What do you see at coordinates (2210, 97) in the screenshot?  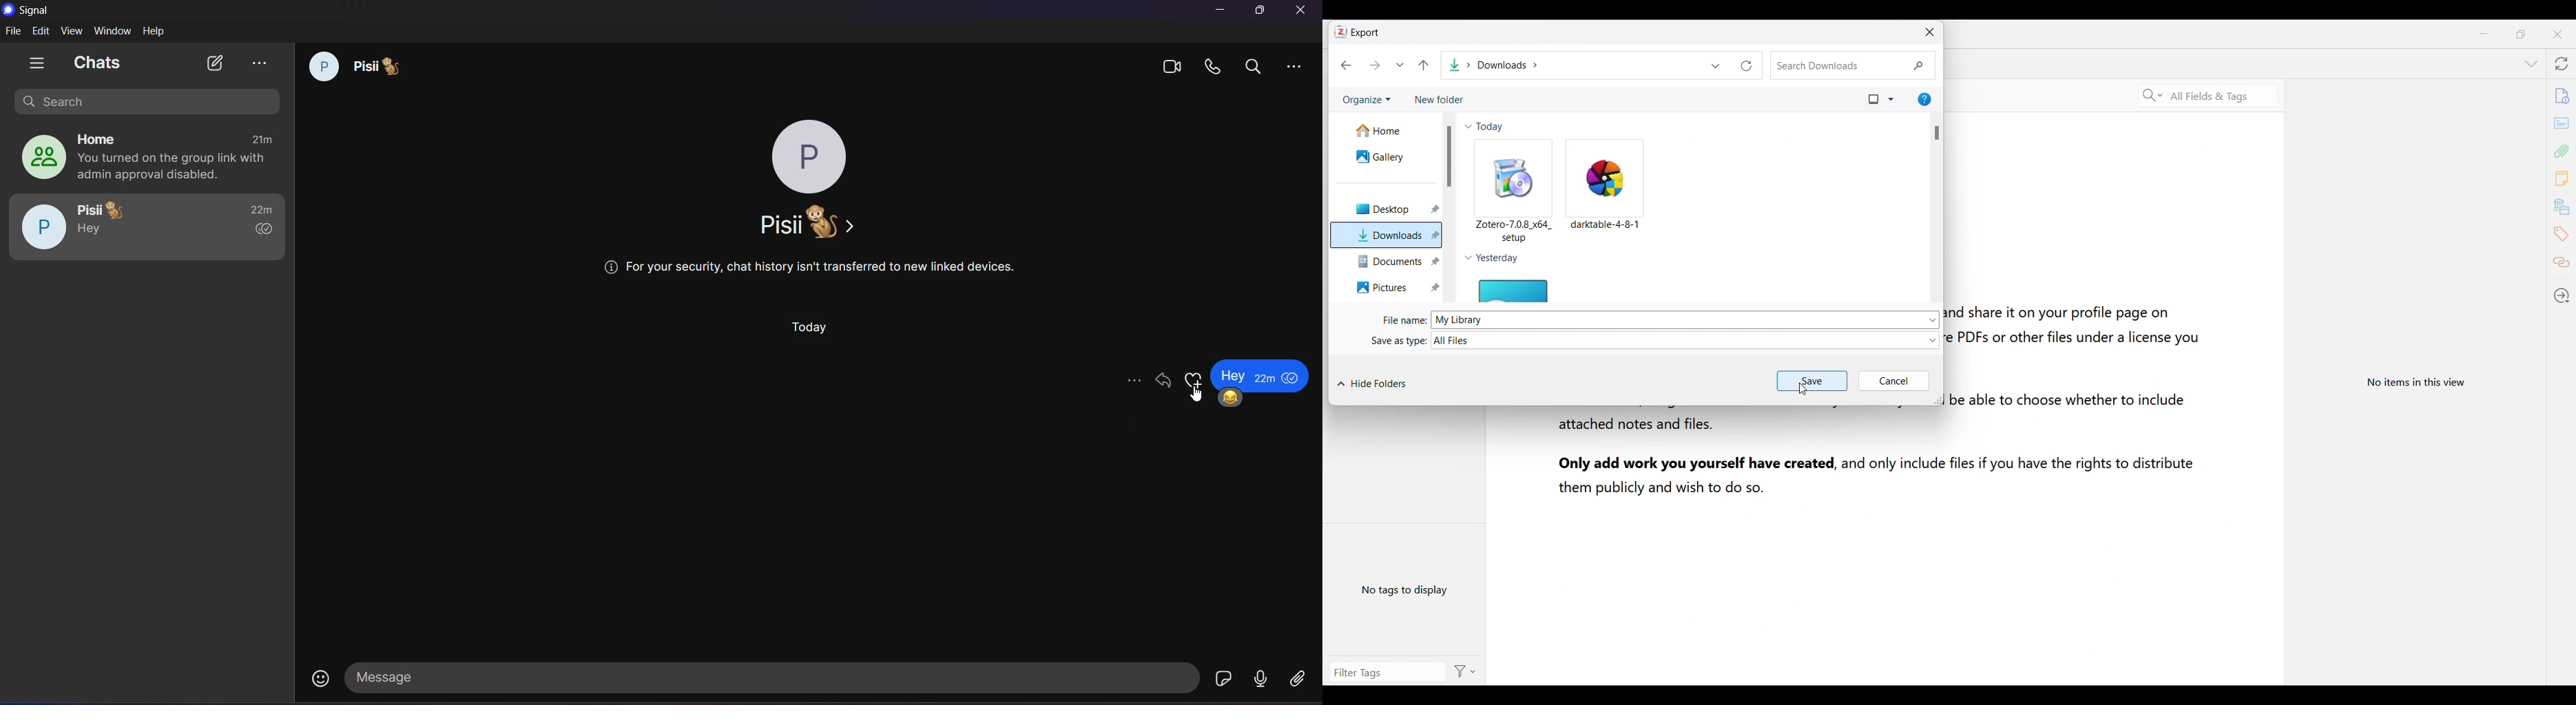 I see `Selected search criteria` at bounding box center [2210, 97].